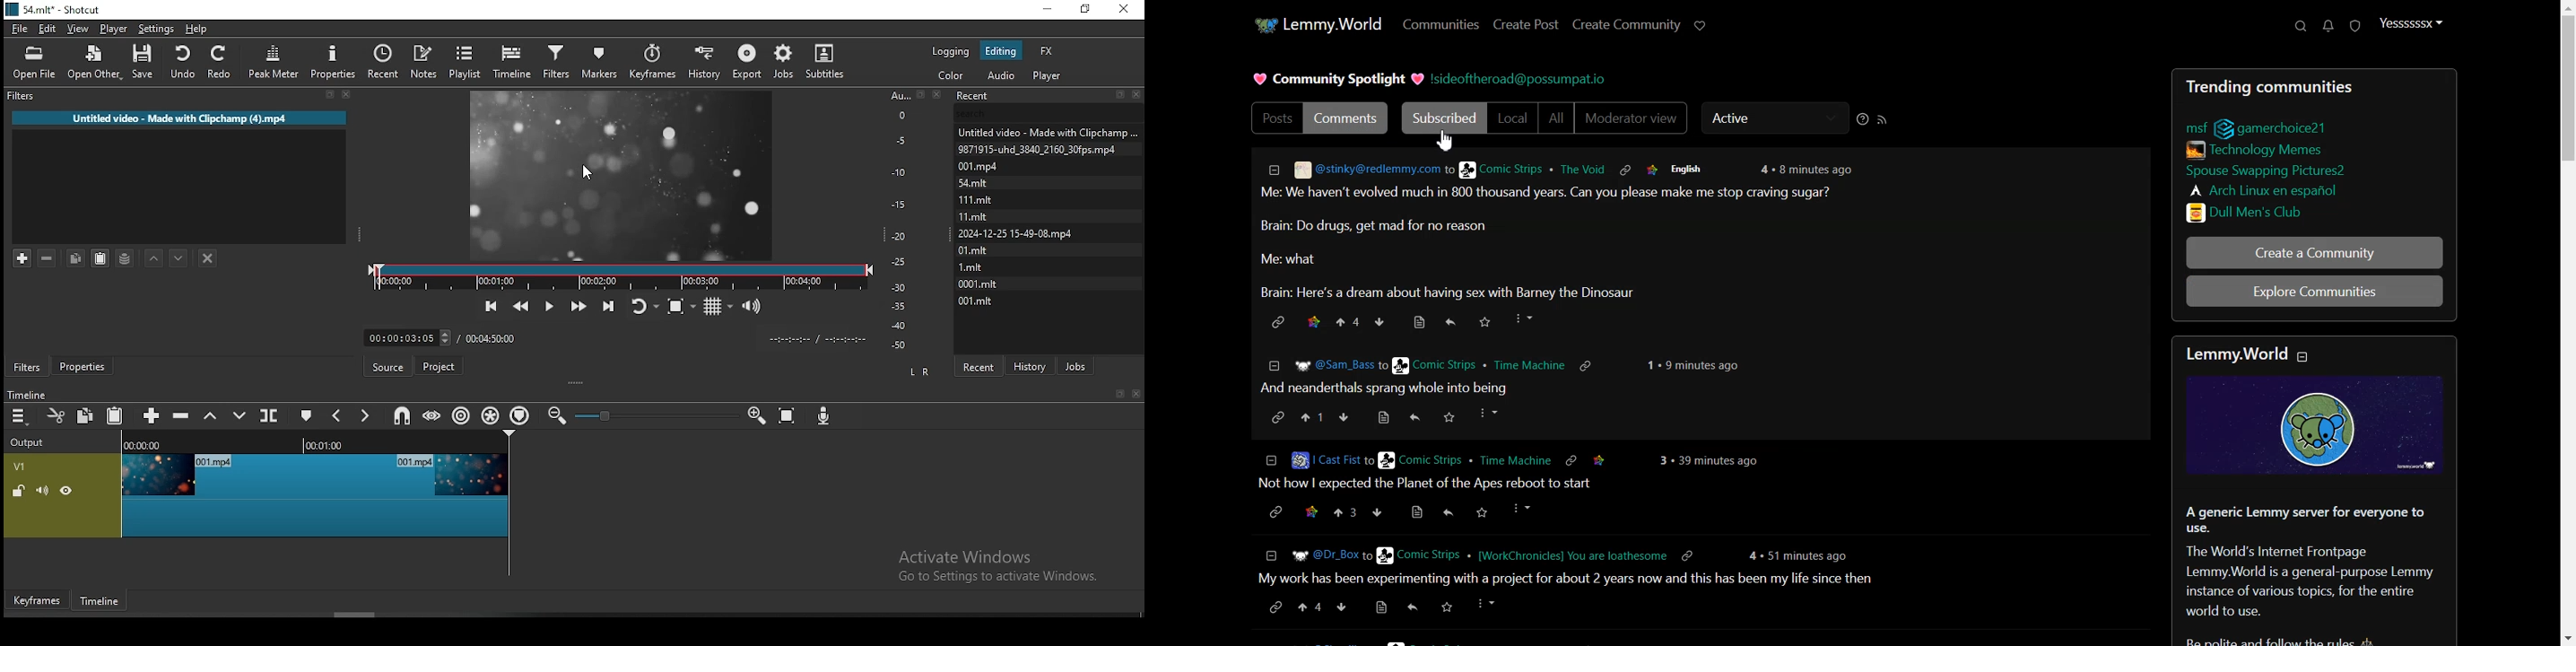  Describe the element at coordinates (2260, 148) in the screenshot. I see `LInks` at that location.